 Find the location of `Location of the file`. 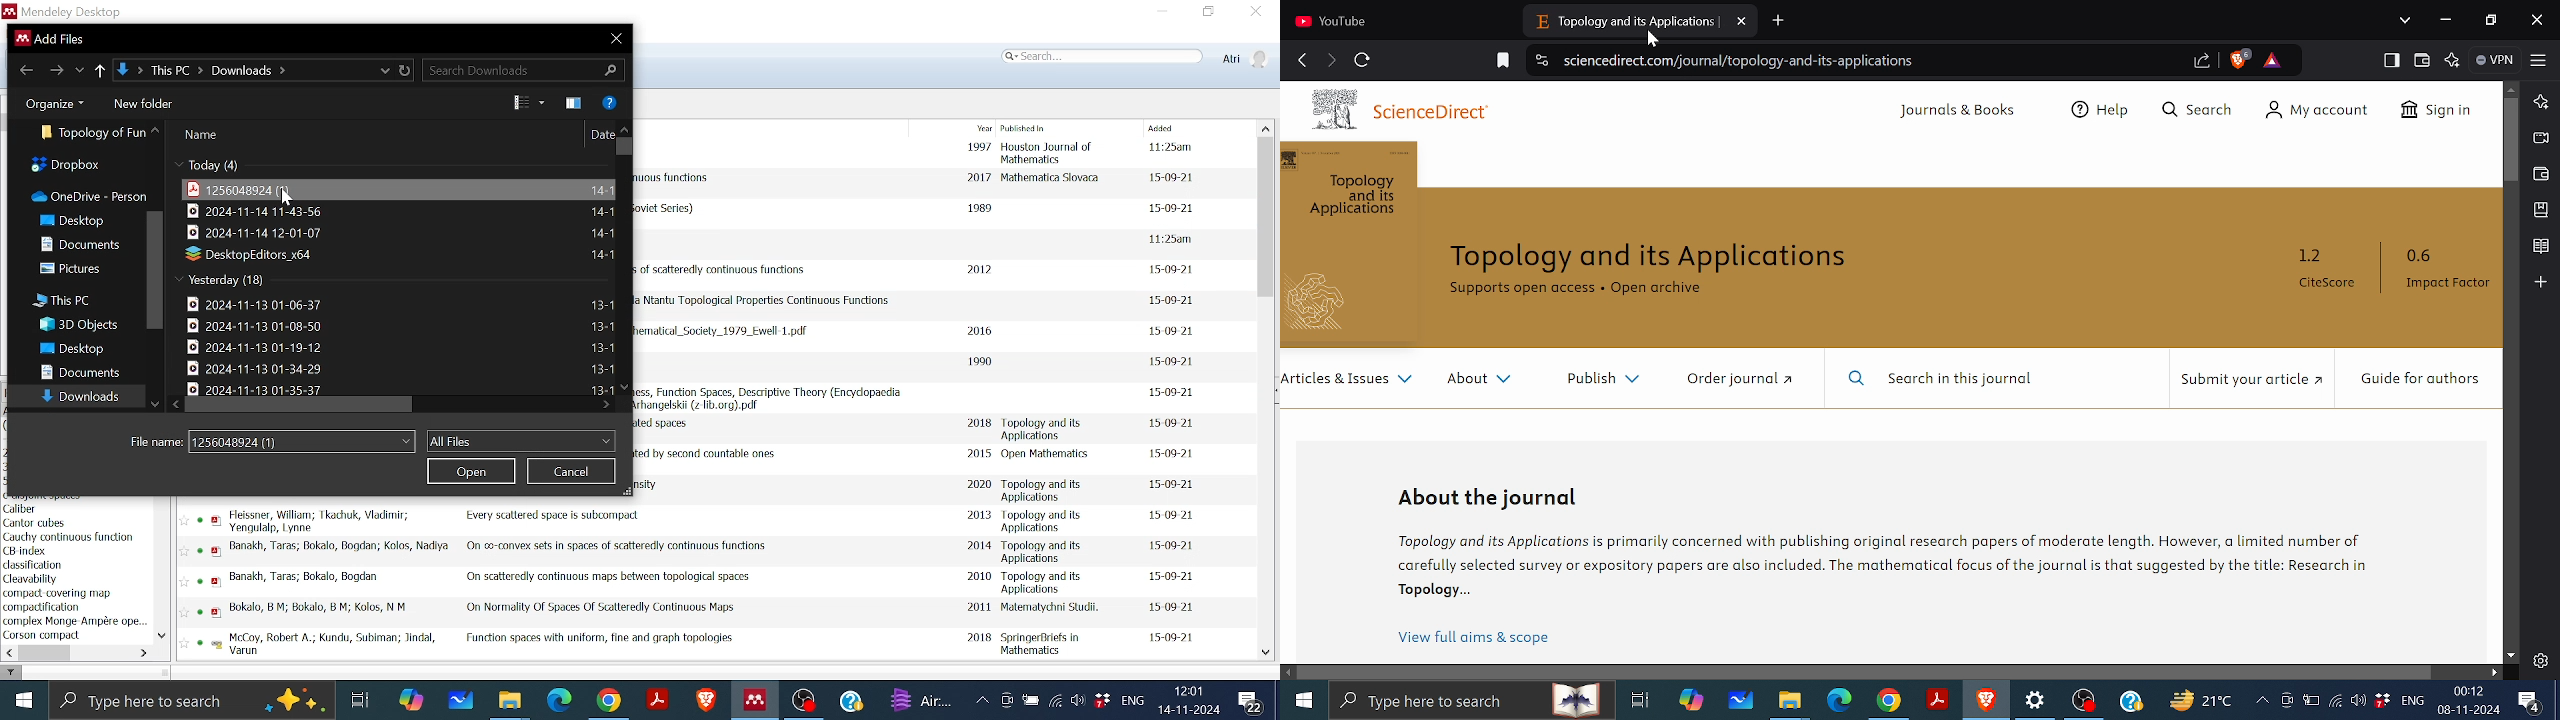

Location of the file is located at coordinates (254, 69).